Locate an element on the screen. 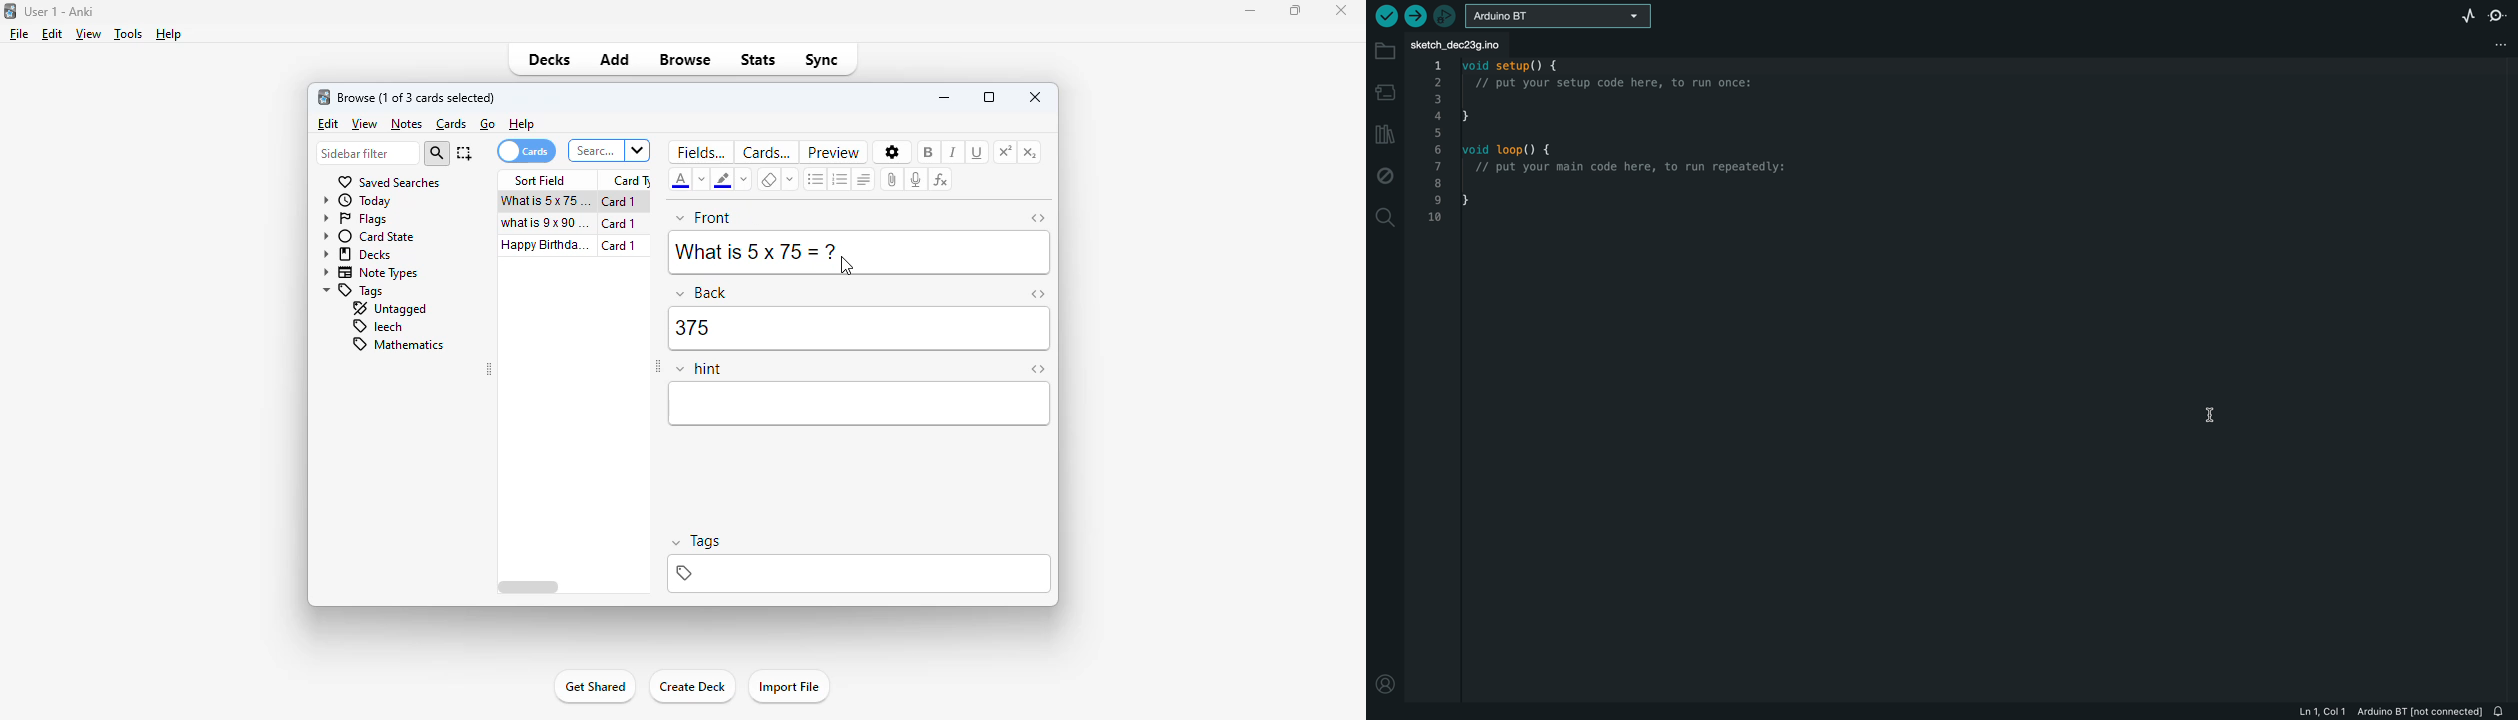 This screenshot has width=2520, height=728. add is located at coordinates (616, 59).